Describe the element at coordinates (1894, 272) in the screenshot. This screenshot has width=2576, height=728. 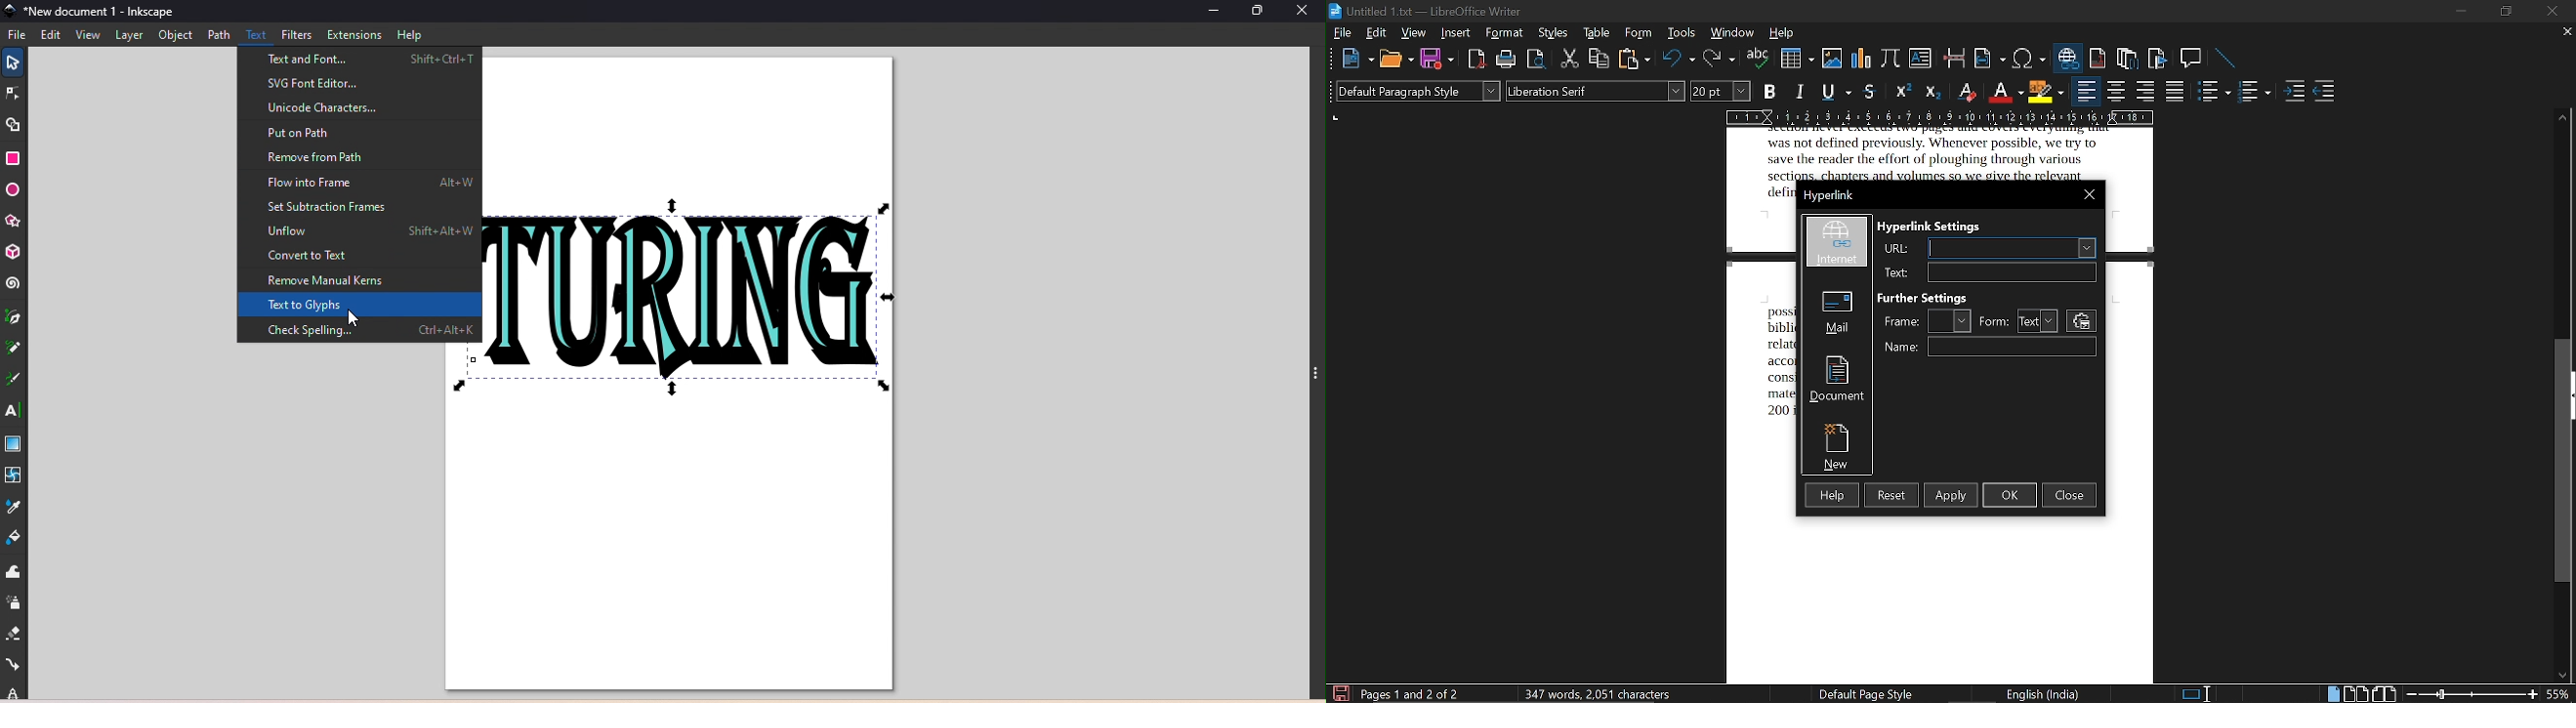
I see `Url` at that location.